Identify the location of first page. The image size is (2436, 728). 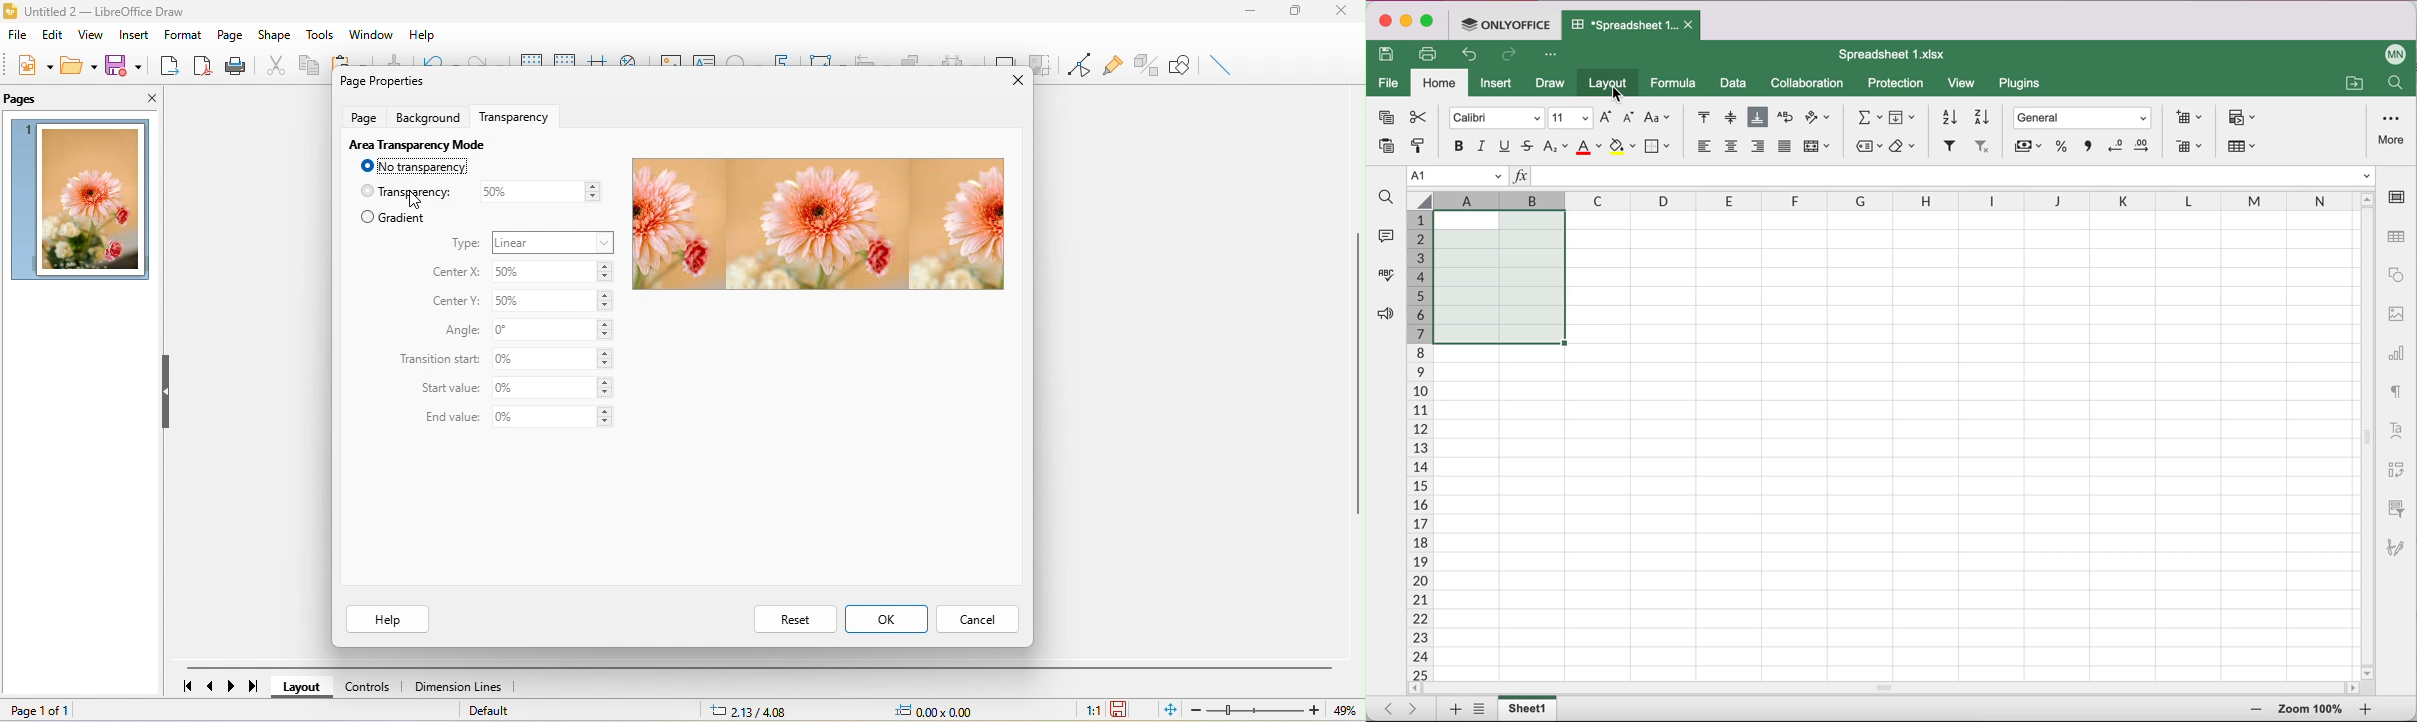
(187, 684).